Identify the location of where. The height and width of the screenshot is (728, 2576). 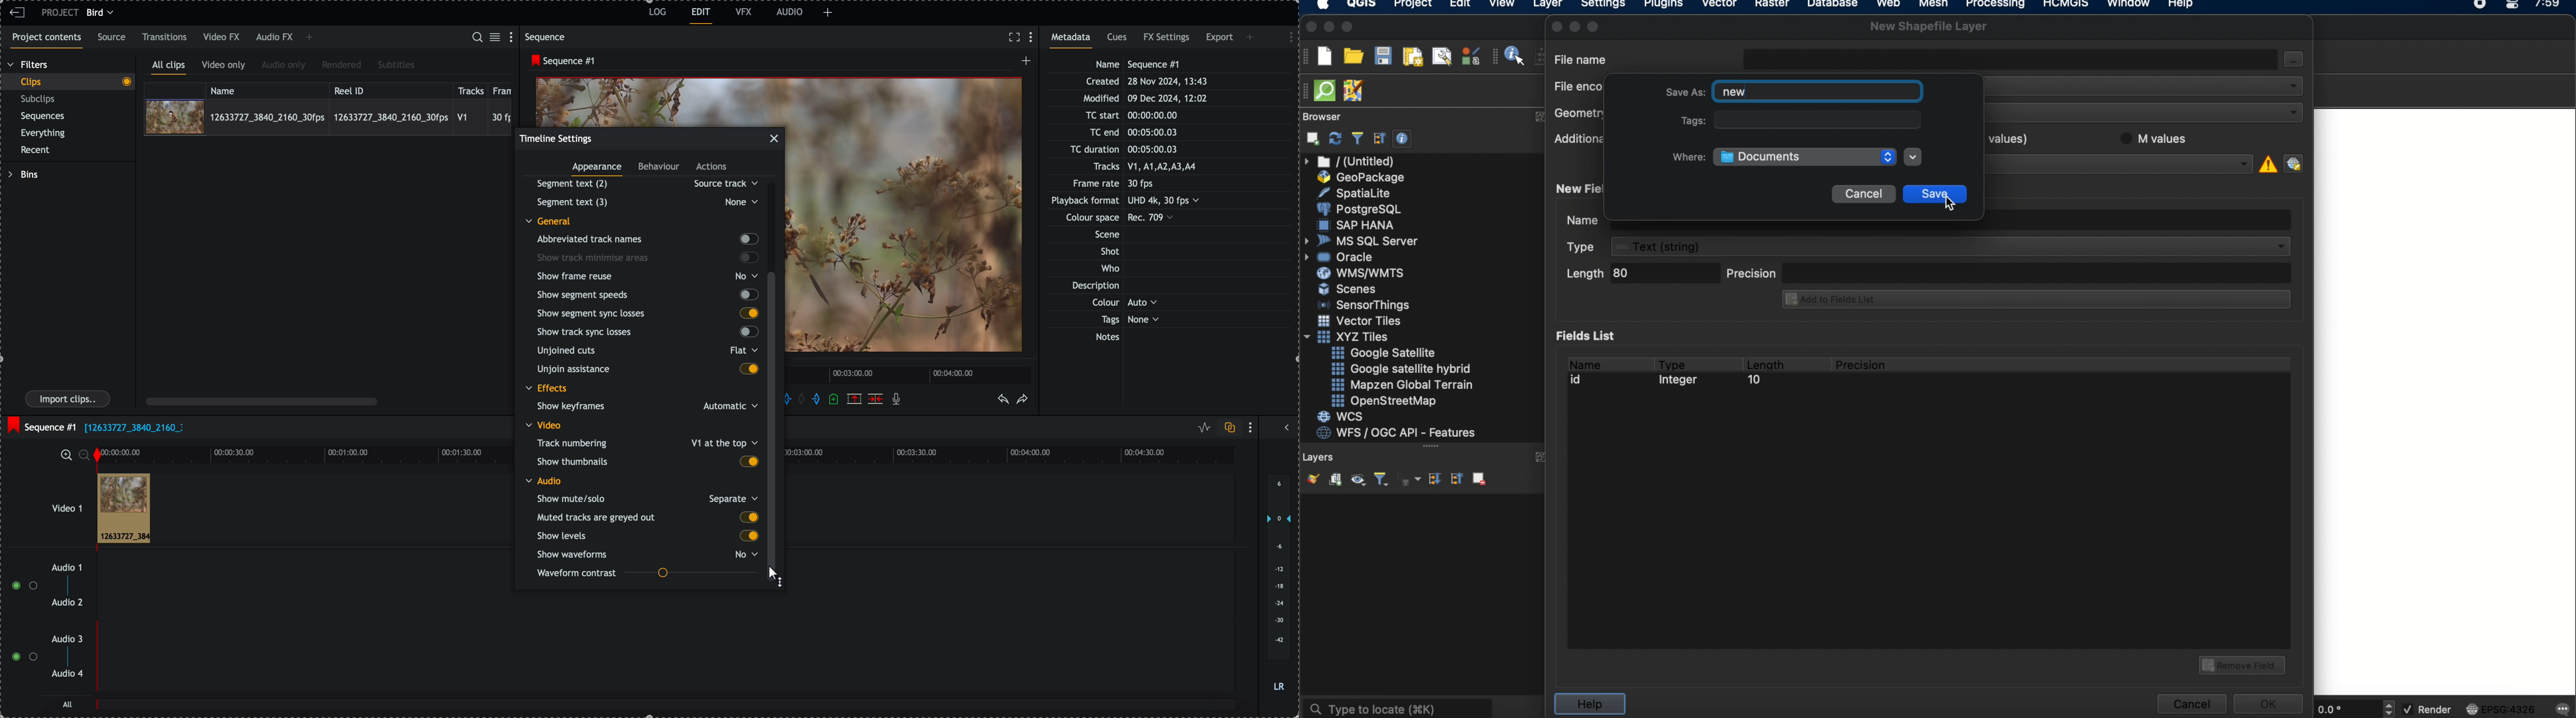
(1687, 157).